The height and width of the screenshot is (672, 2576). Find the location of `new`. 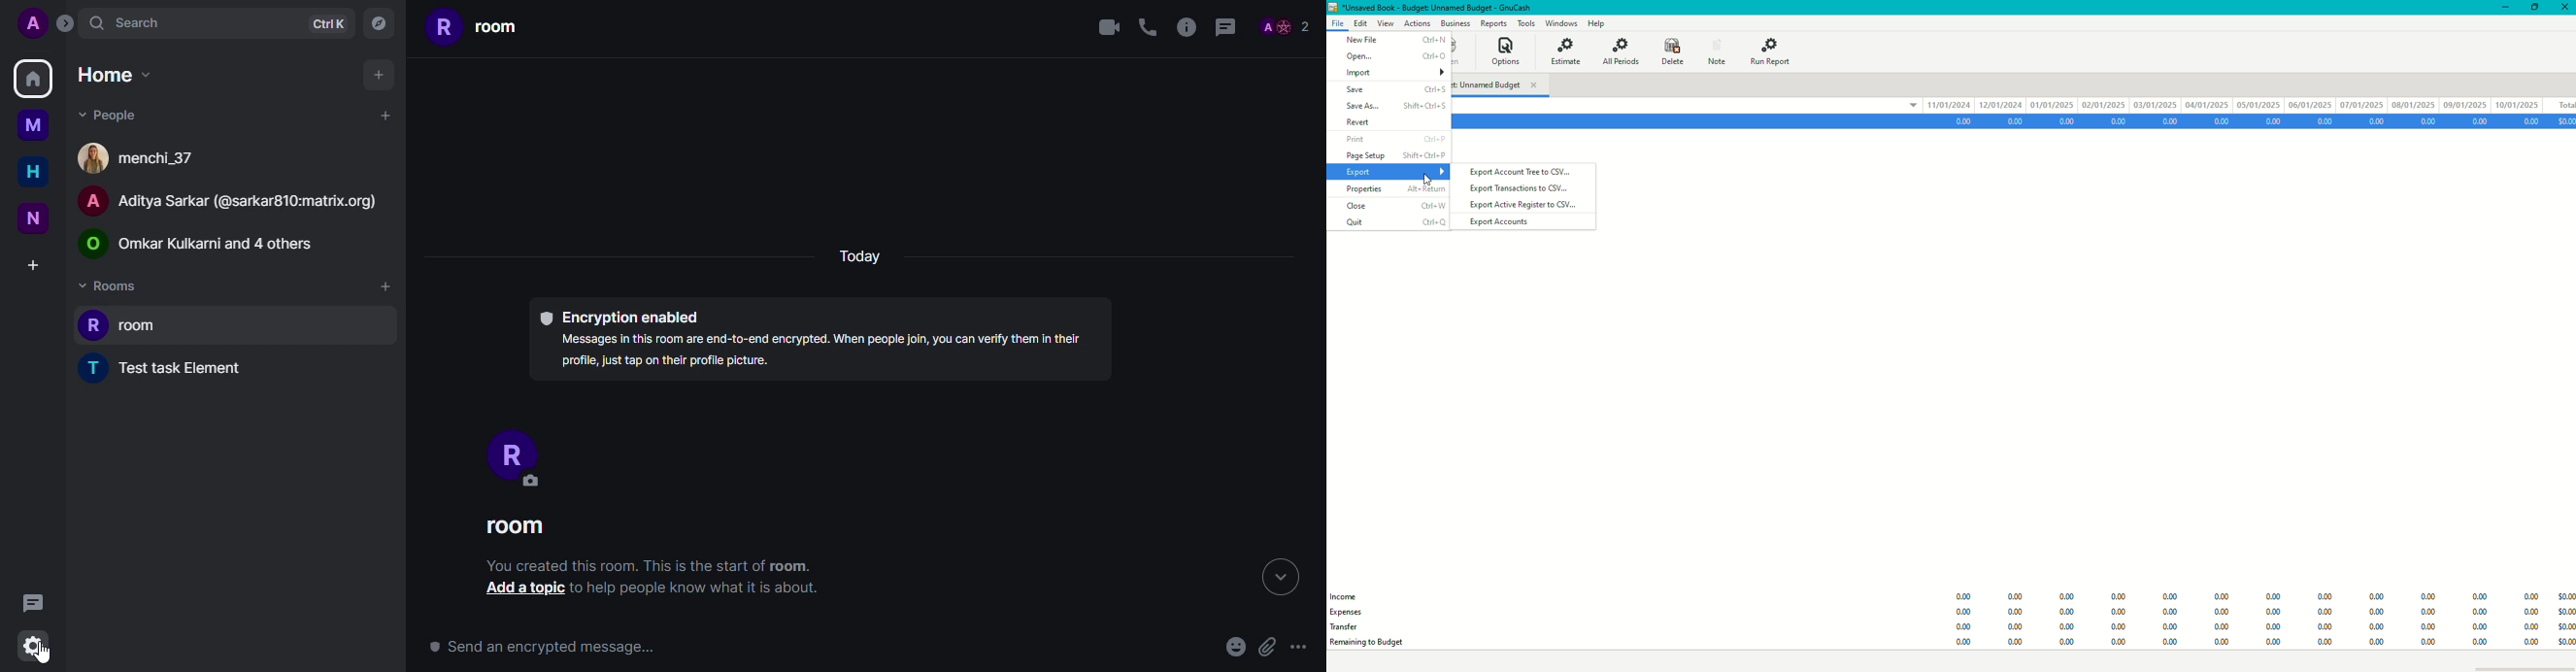

new is located at coordinates (29, 216).